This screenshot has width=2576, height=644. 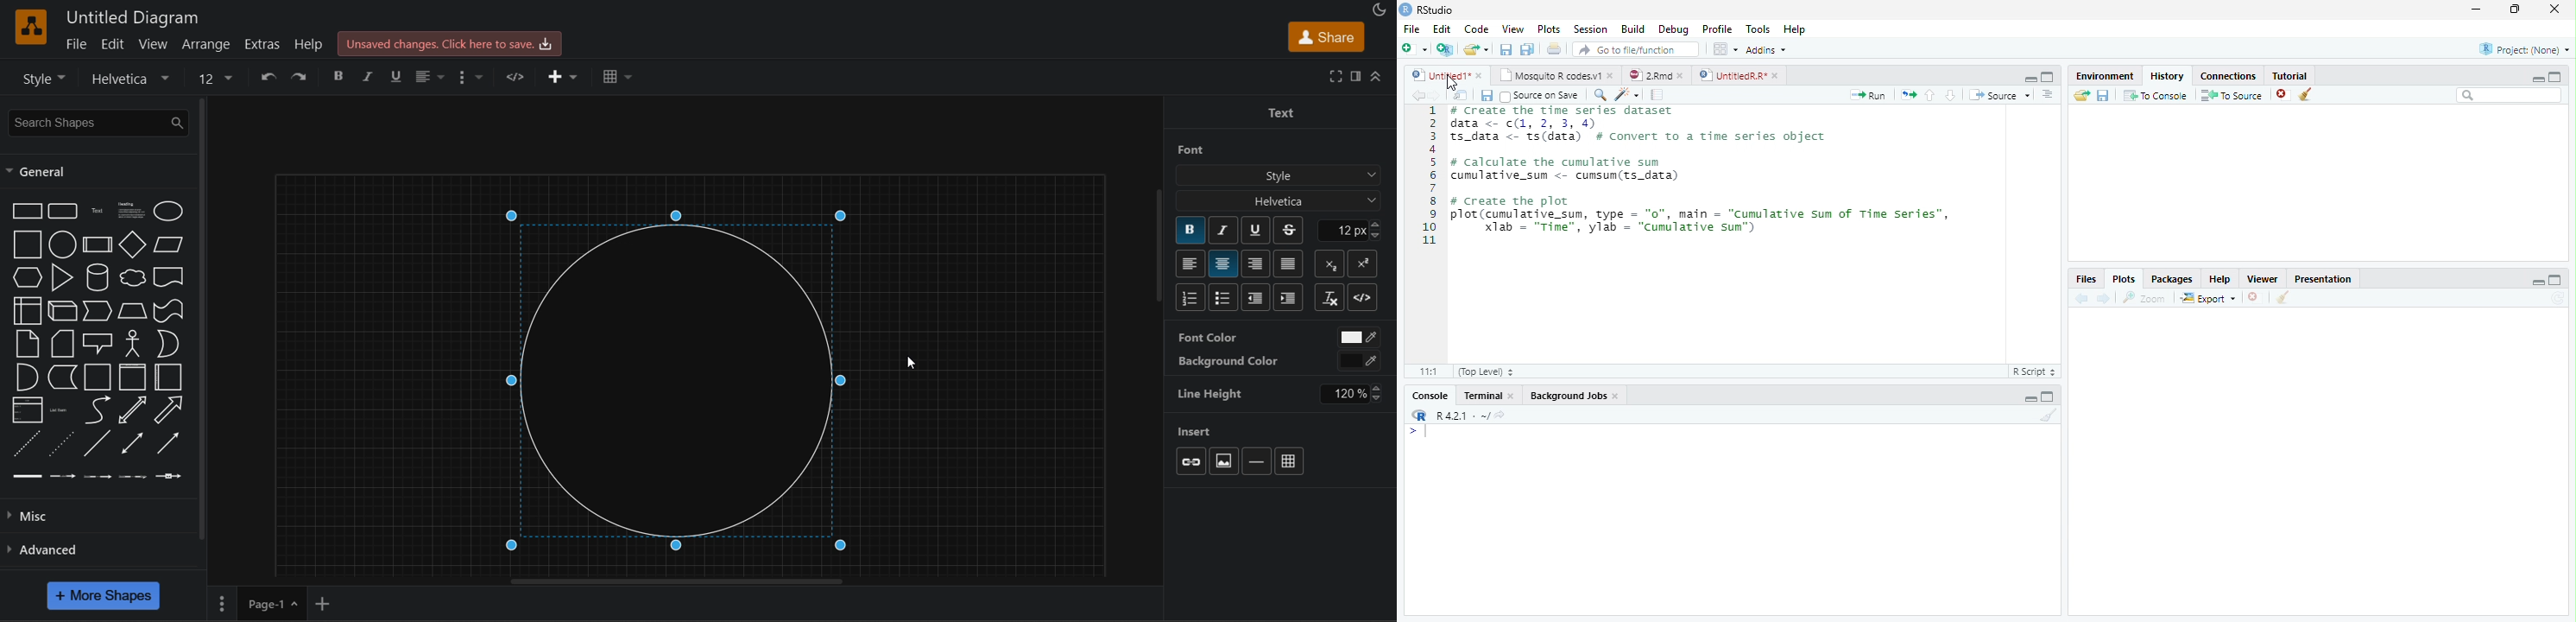 I want to click on add new page, so click(x=333, y=601).